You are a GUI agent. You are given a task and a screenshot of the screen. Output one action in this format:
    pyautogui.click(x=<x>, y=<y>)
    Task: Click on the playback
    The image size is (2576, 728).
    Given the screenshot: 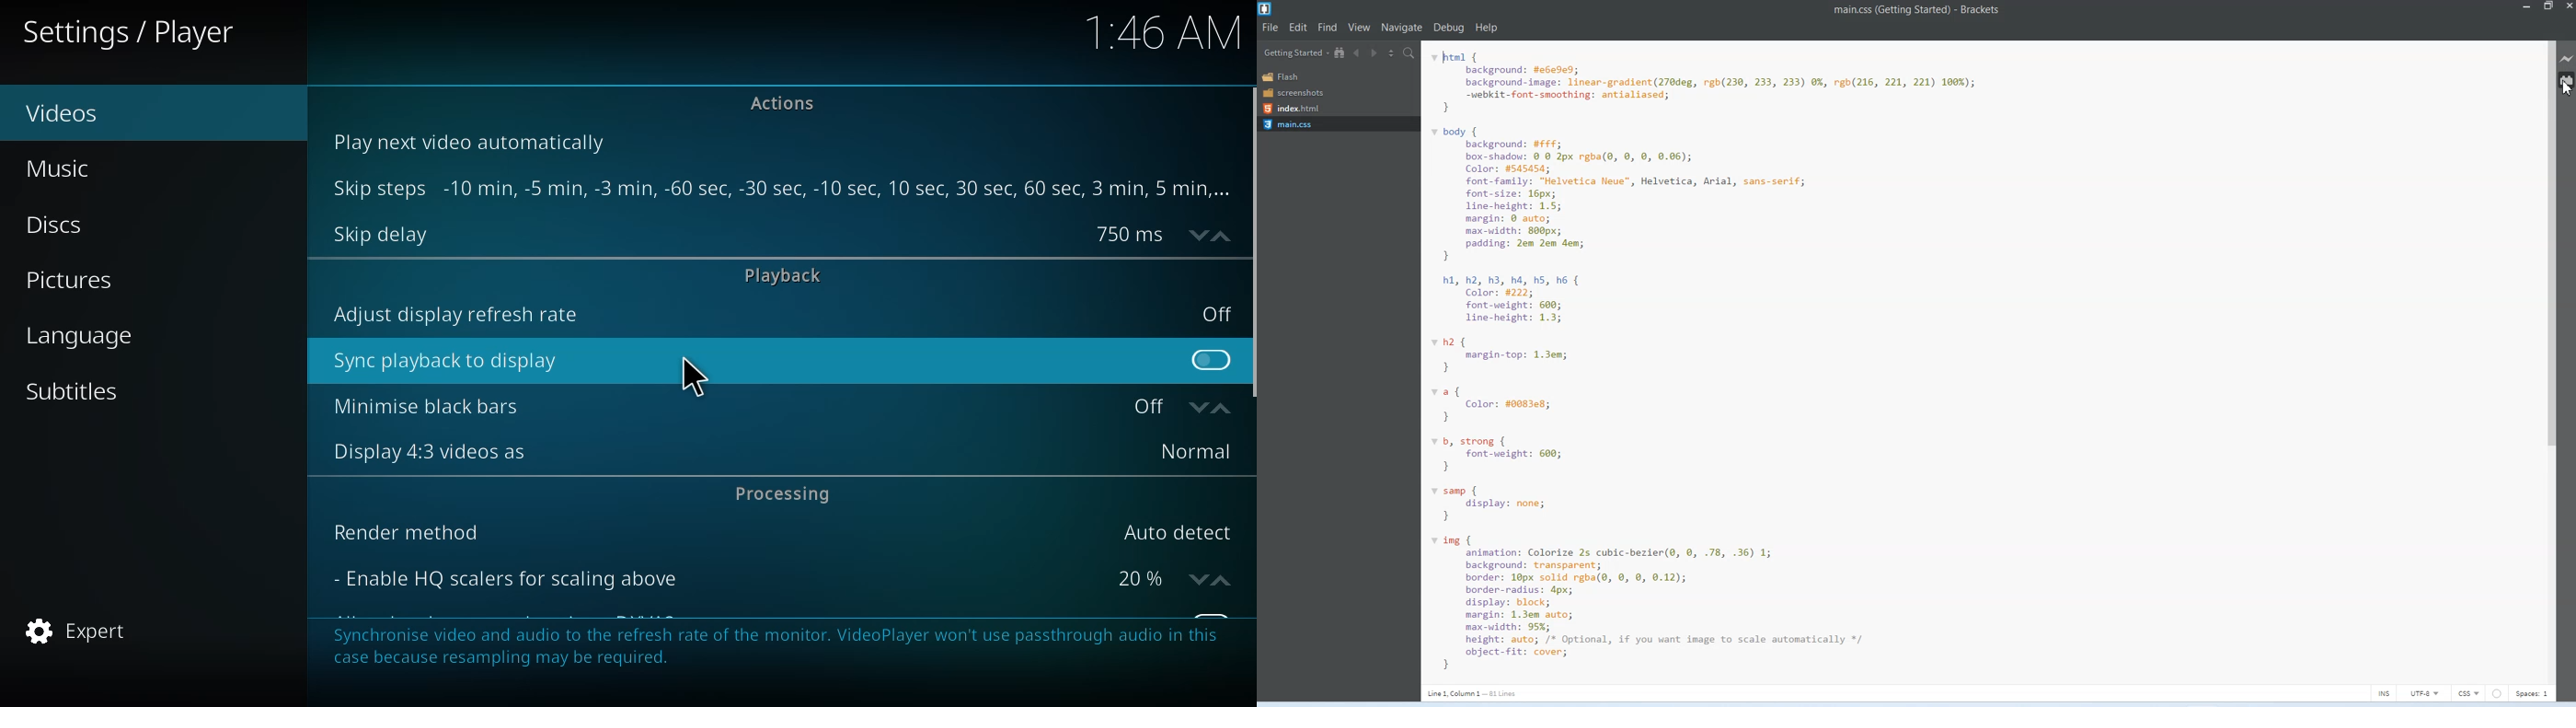 What is the action you would take?
    pyautogui.click(x=783, y=272)
    